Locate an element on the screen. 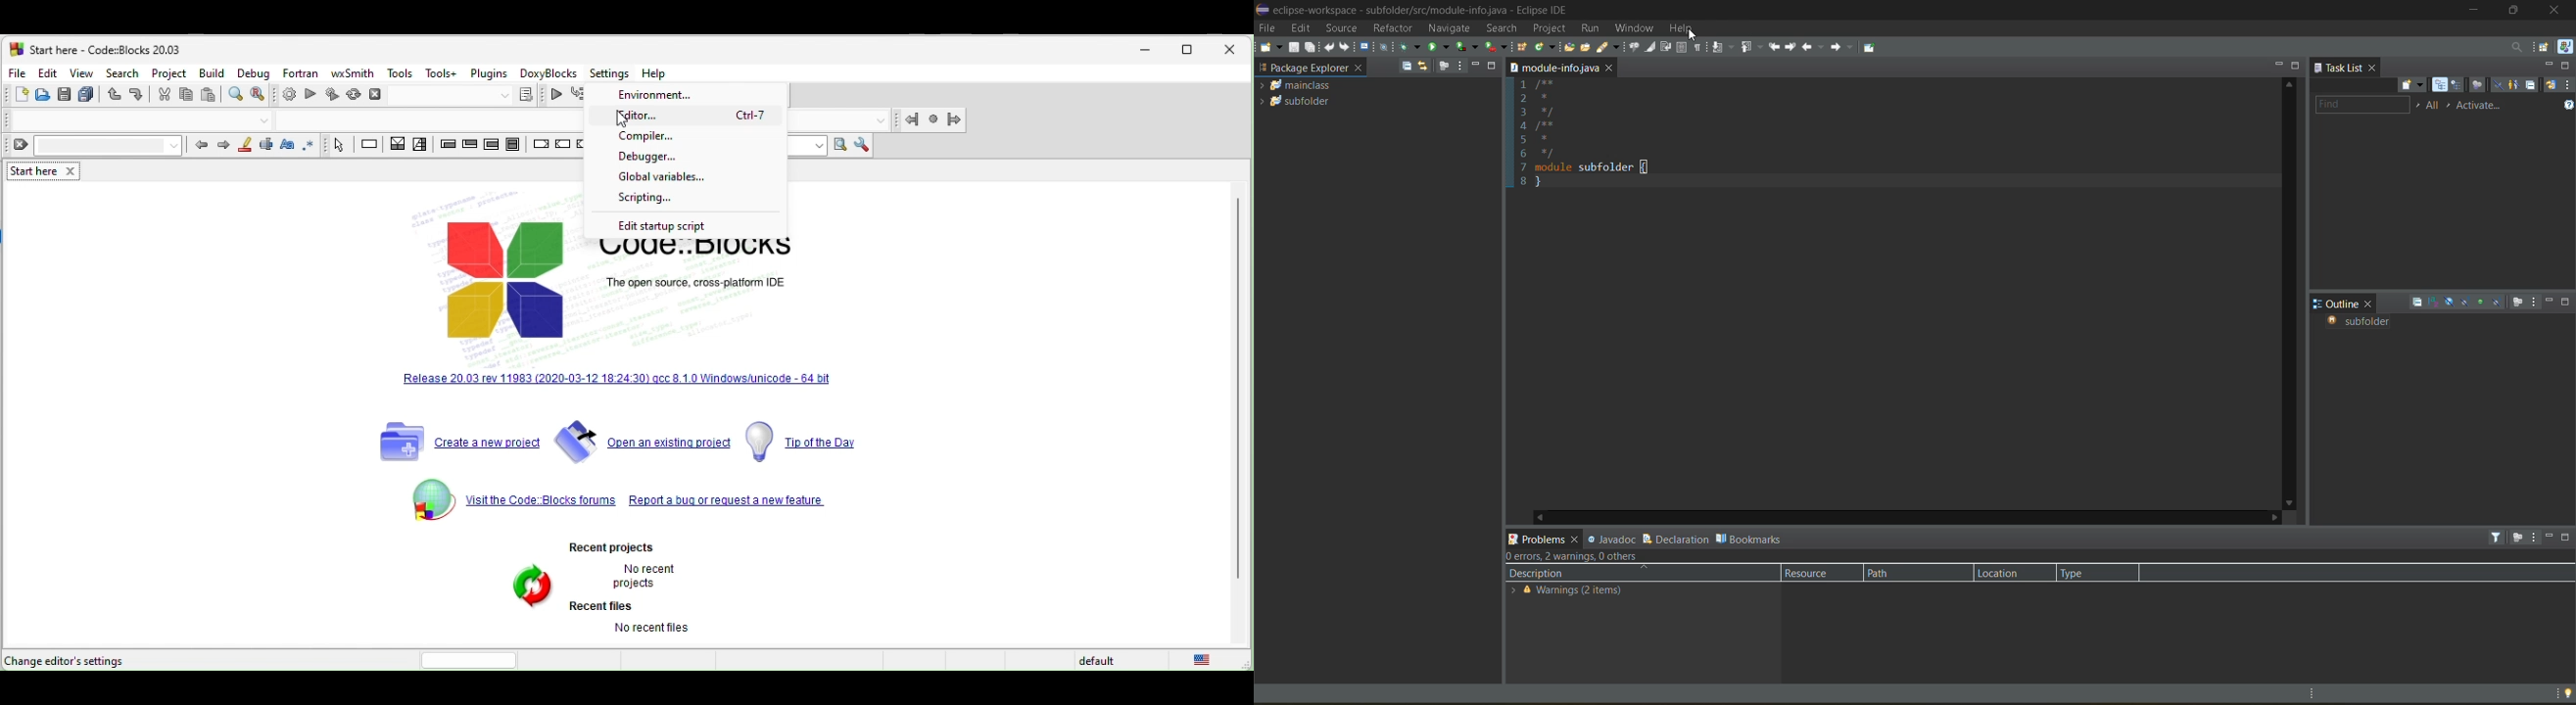 The image size is (2576, 728). new java class is located at coordinates (1546, 47).